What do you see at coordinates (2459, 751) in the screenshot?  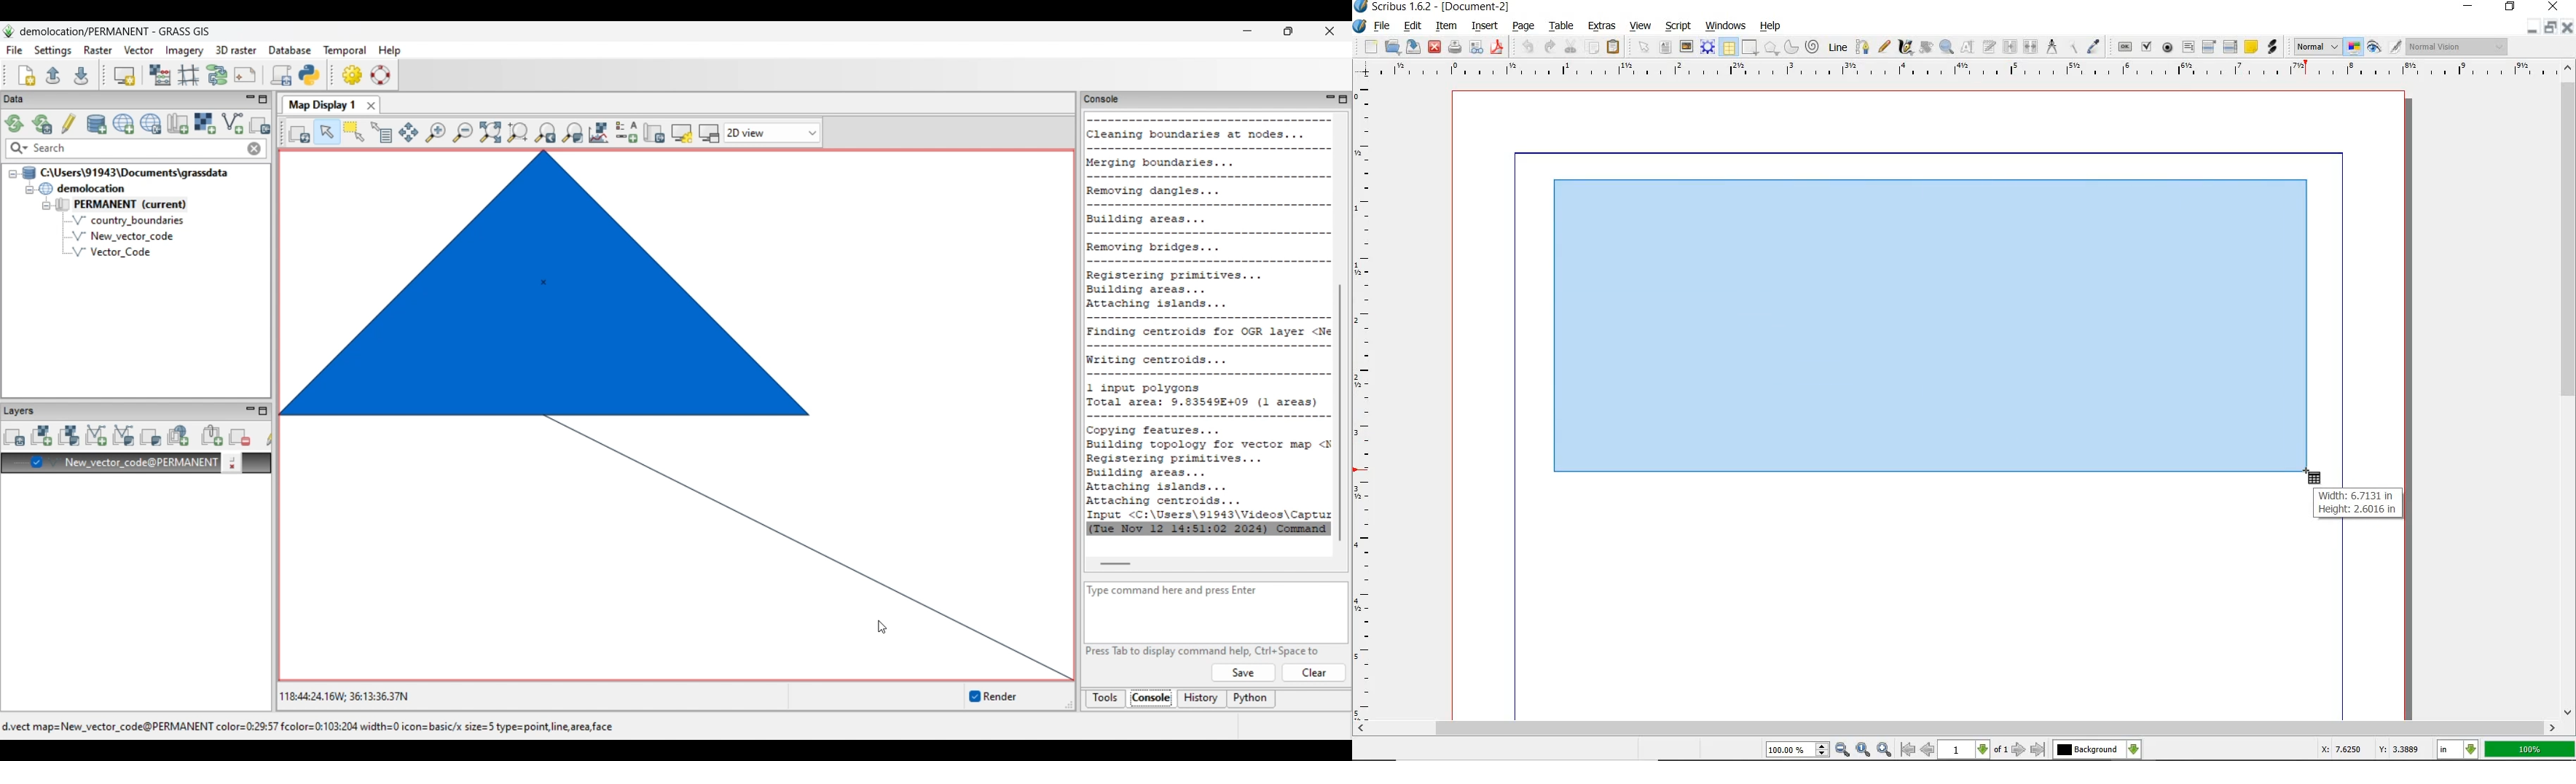 I see `select current unit` at bounding box center [2459, 751].